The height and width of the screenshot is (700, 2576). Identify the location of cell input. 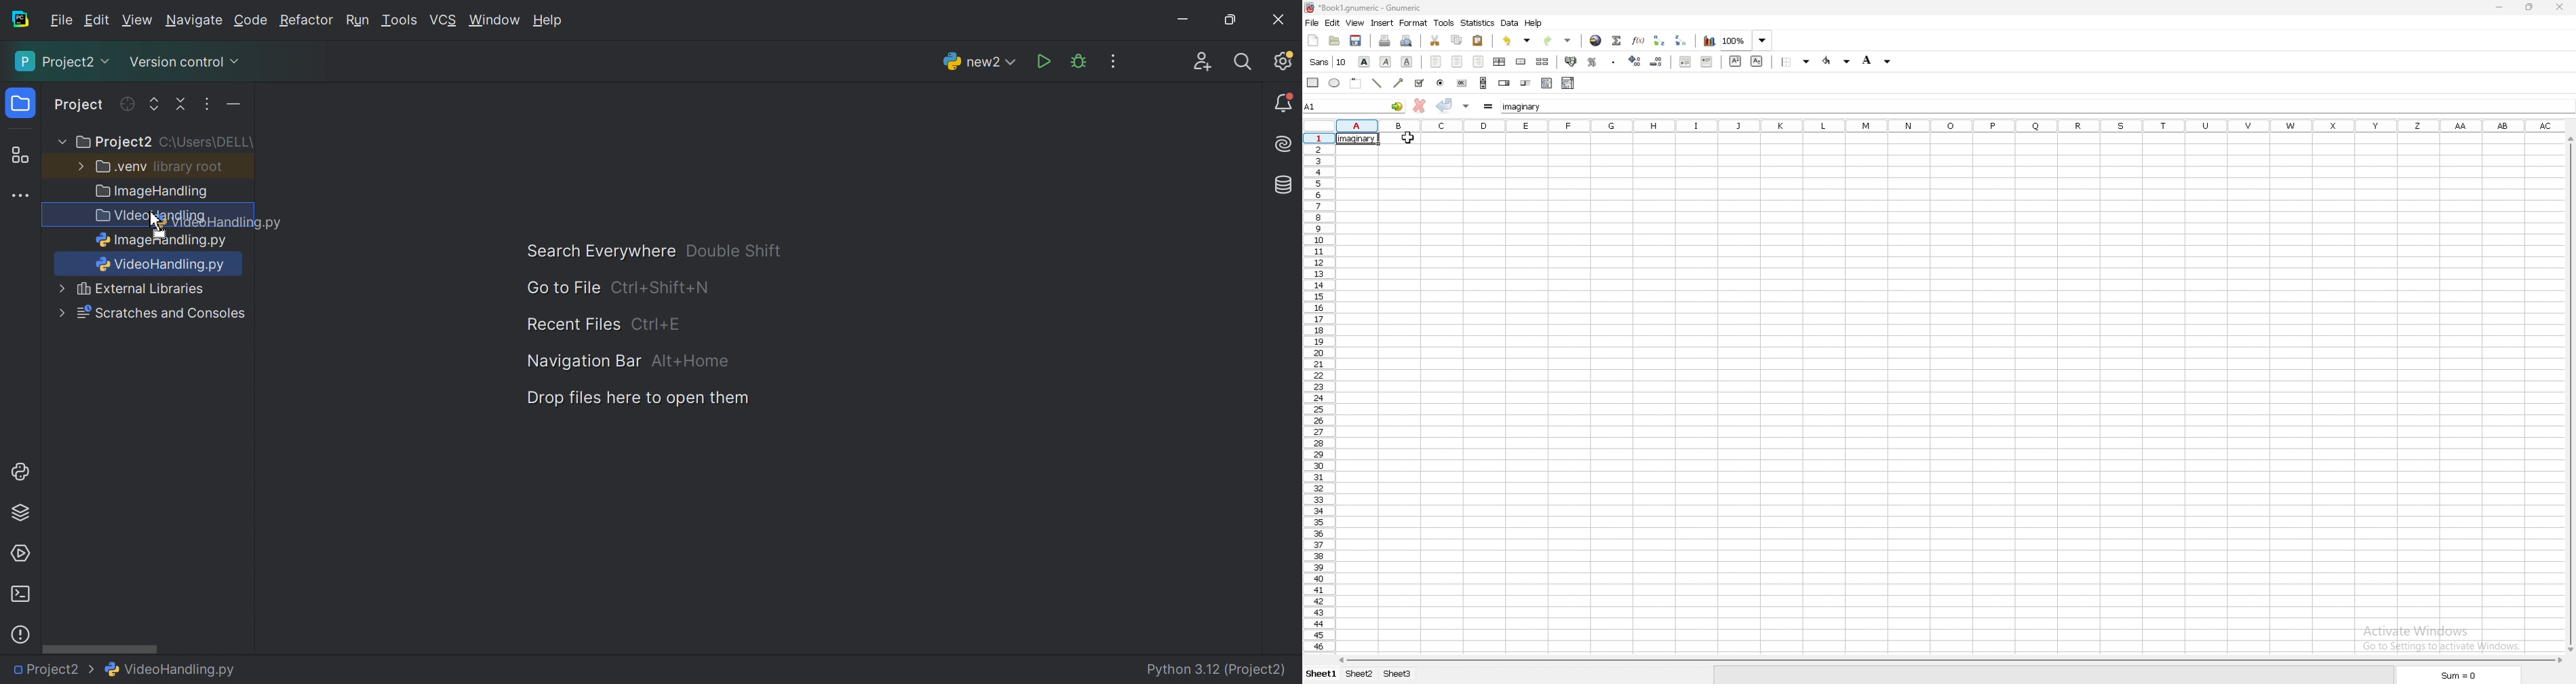
(2032, 106).